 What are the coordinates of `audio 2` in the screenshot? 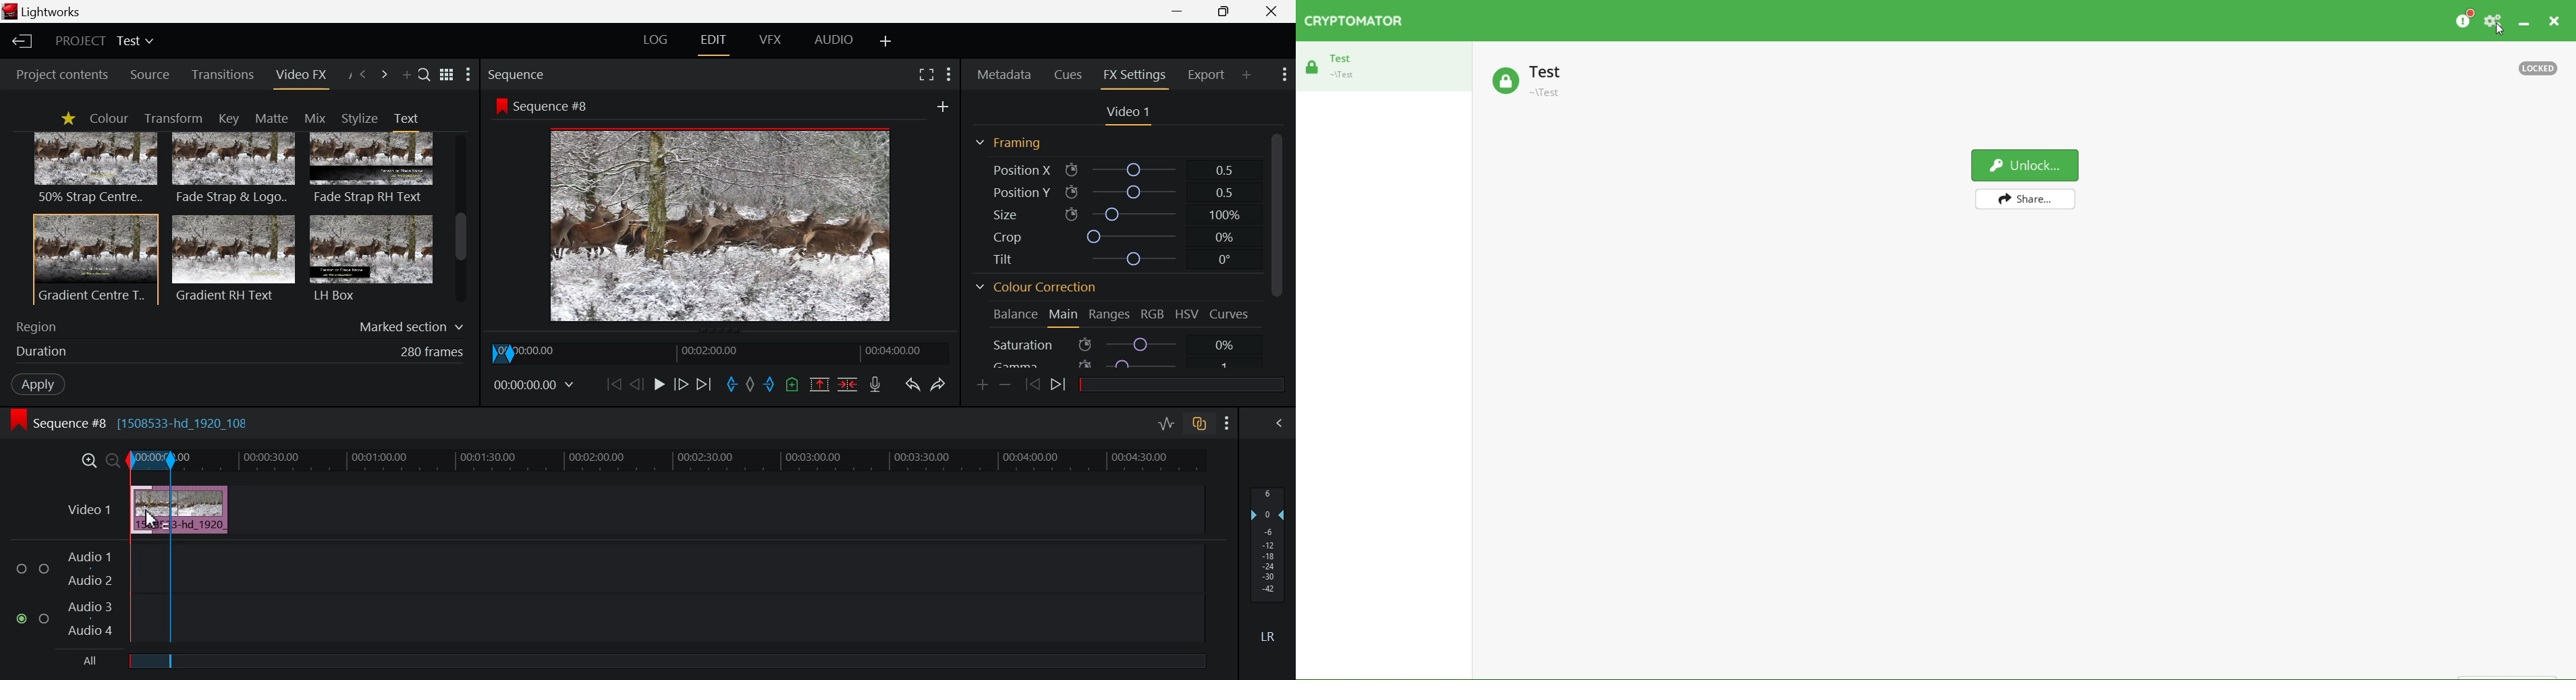 It's located at (92, 582).